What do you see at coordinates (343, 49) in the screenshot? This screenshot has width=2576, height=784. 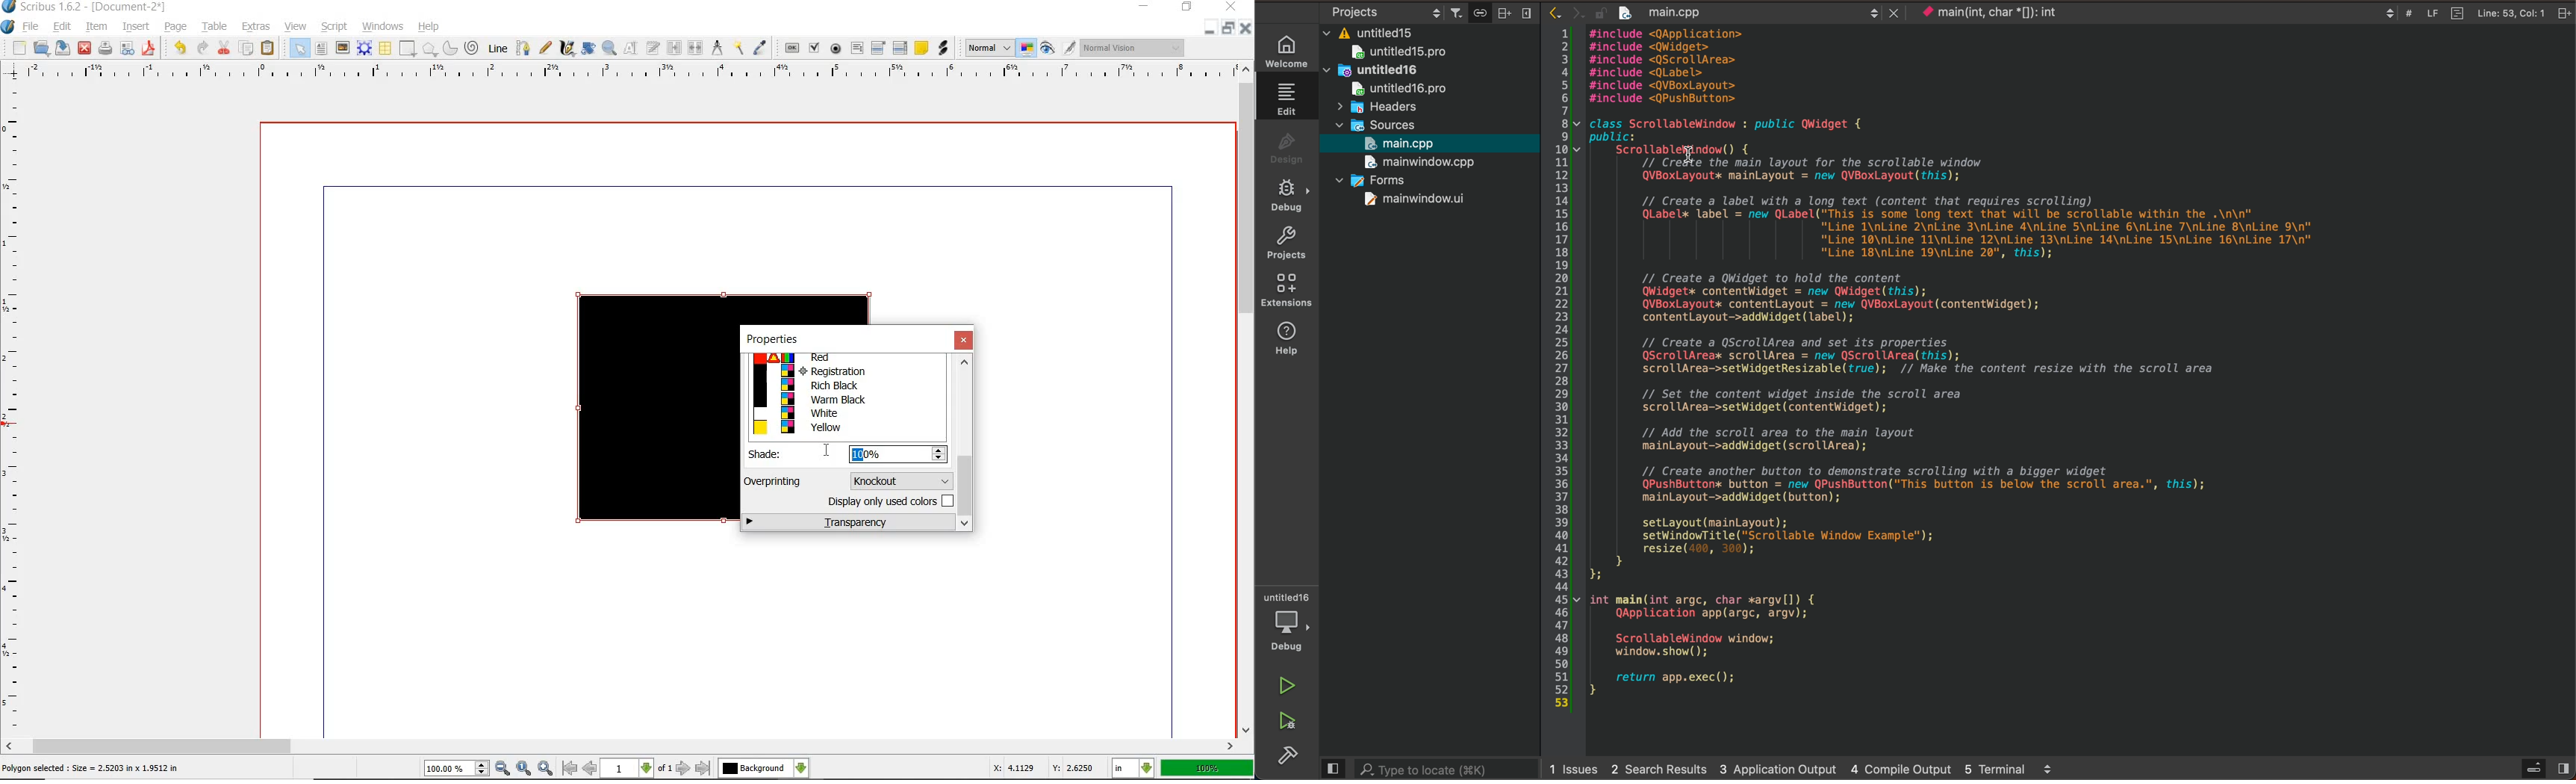 I see `image frame` at bounding box center [343, 49].